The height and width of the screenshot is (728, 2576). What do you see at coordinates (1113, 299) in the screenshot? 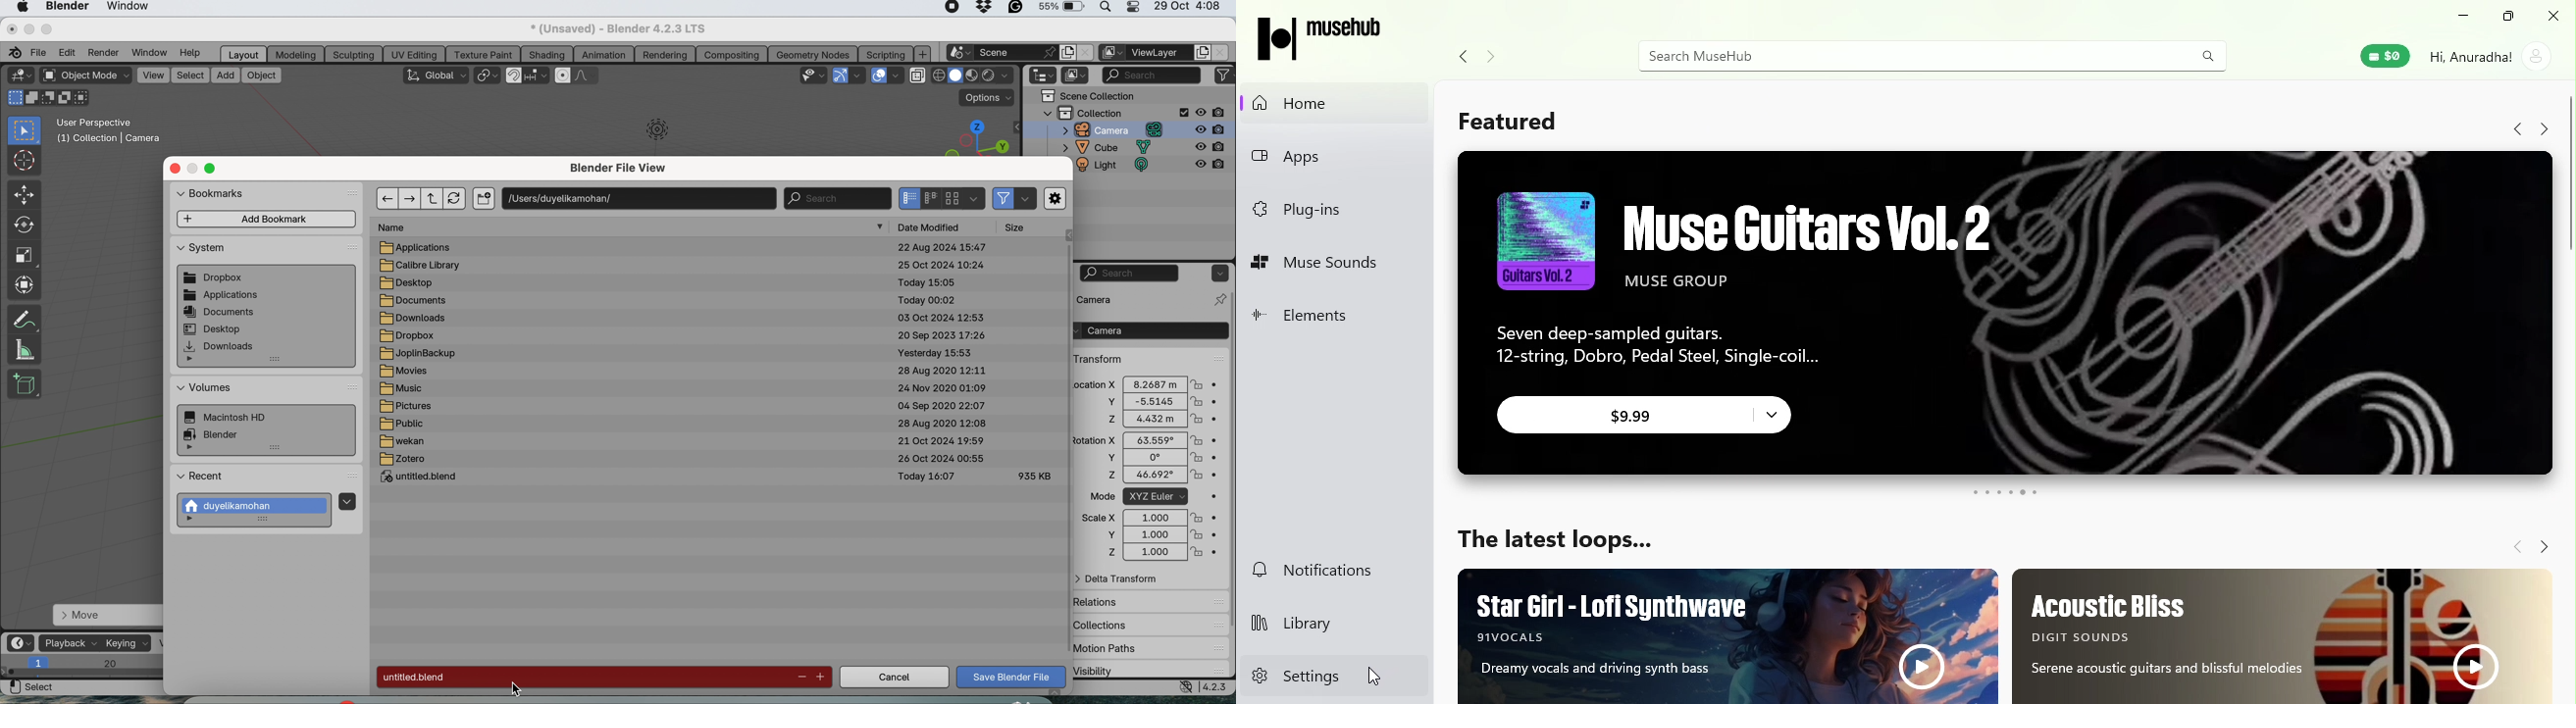
I see `camera` at bounding box center [1113, 299].